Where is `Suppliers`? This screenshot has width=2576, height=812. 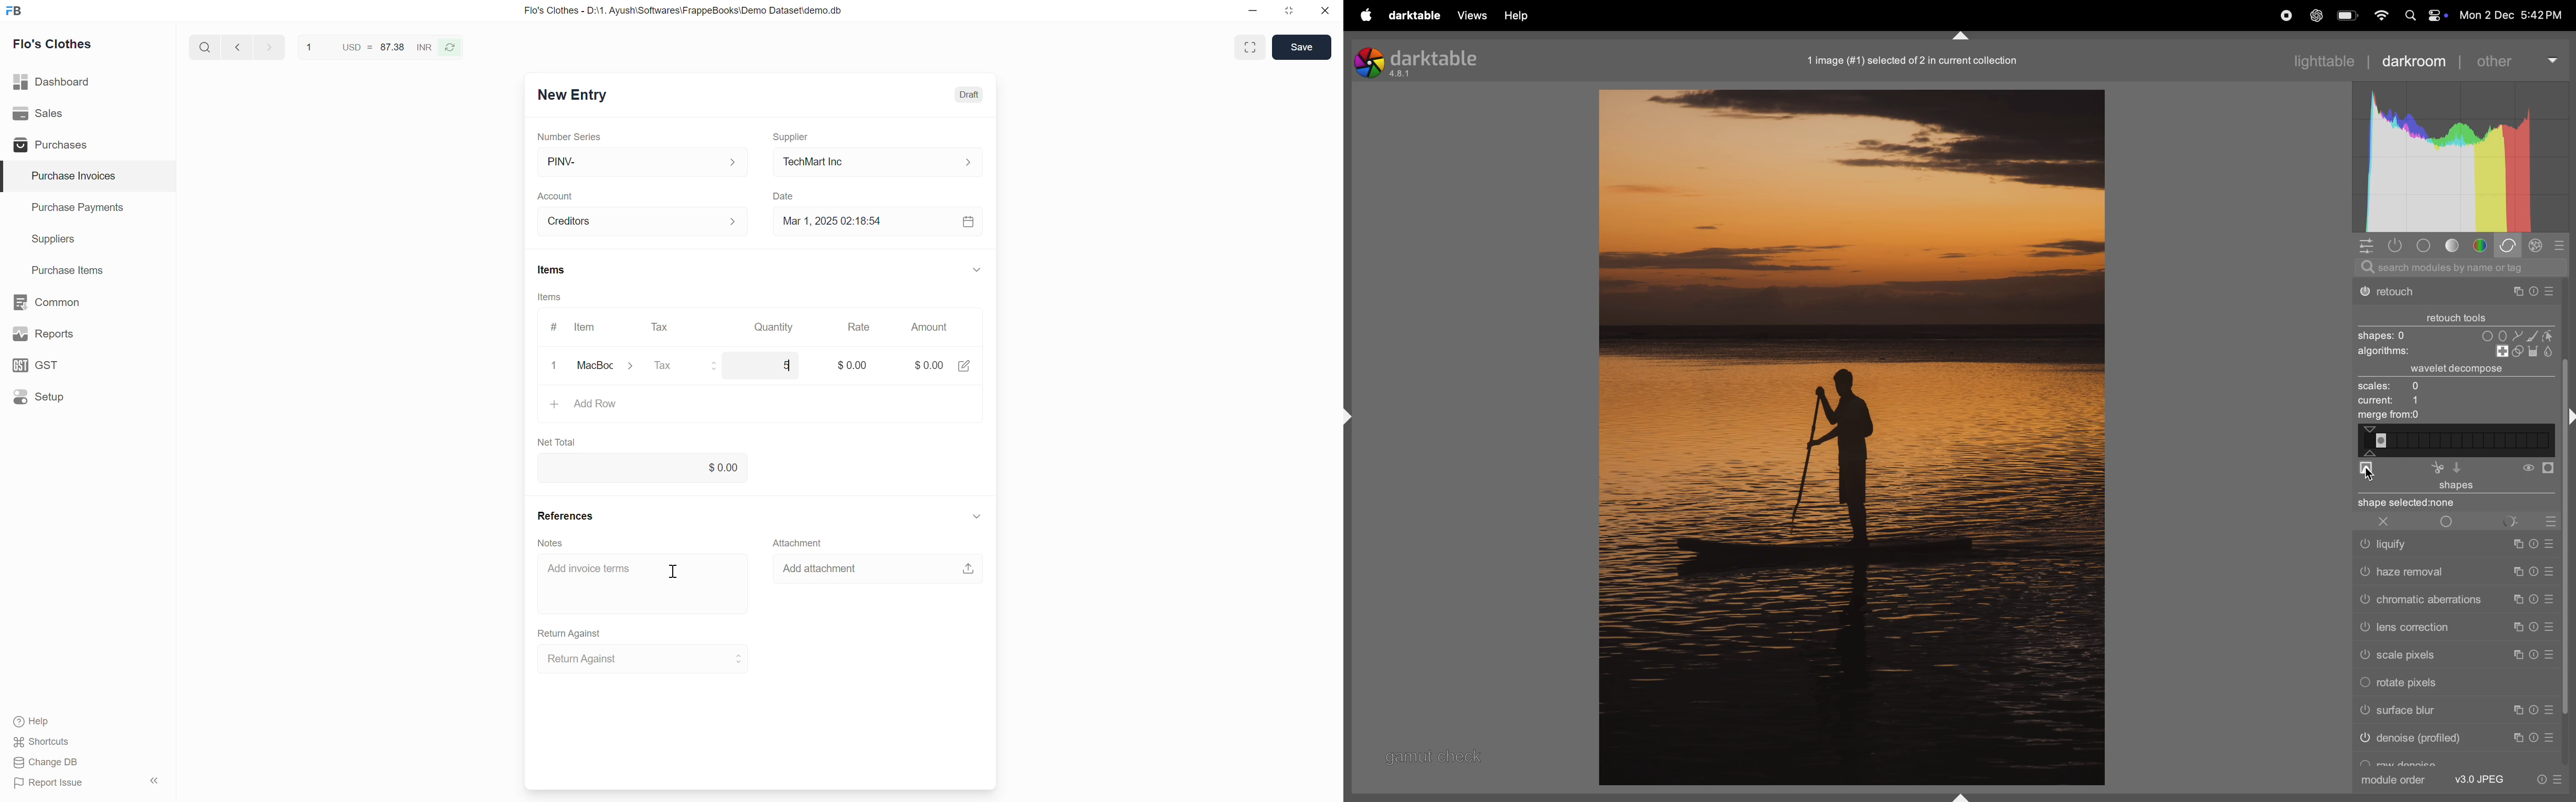
Suppliers is located at coordinates (88, 239).